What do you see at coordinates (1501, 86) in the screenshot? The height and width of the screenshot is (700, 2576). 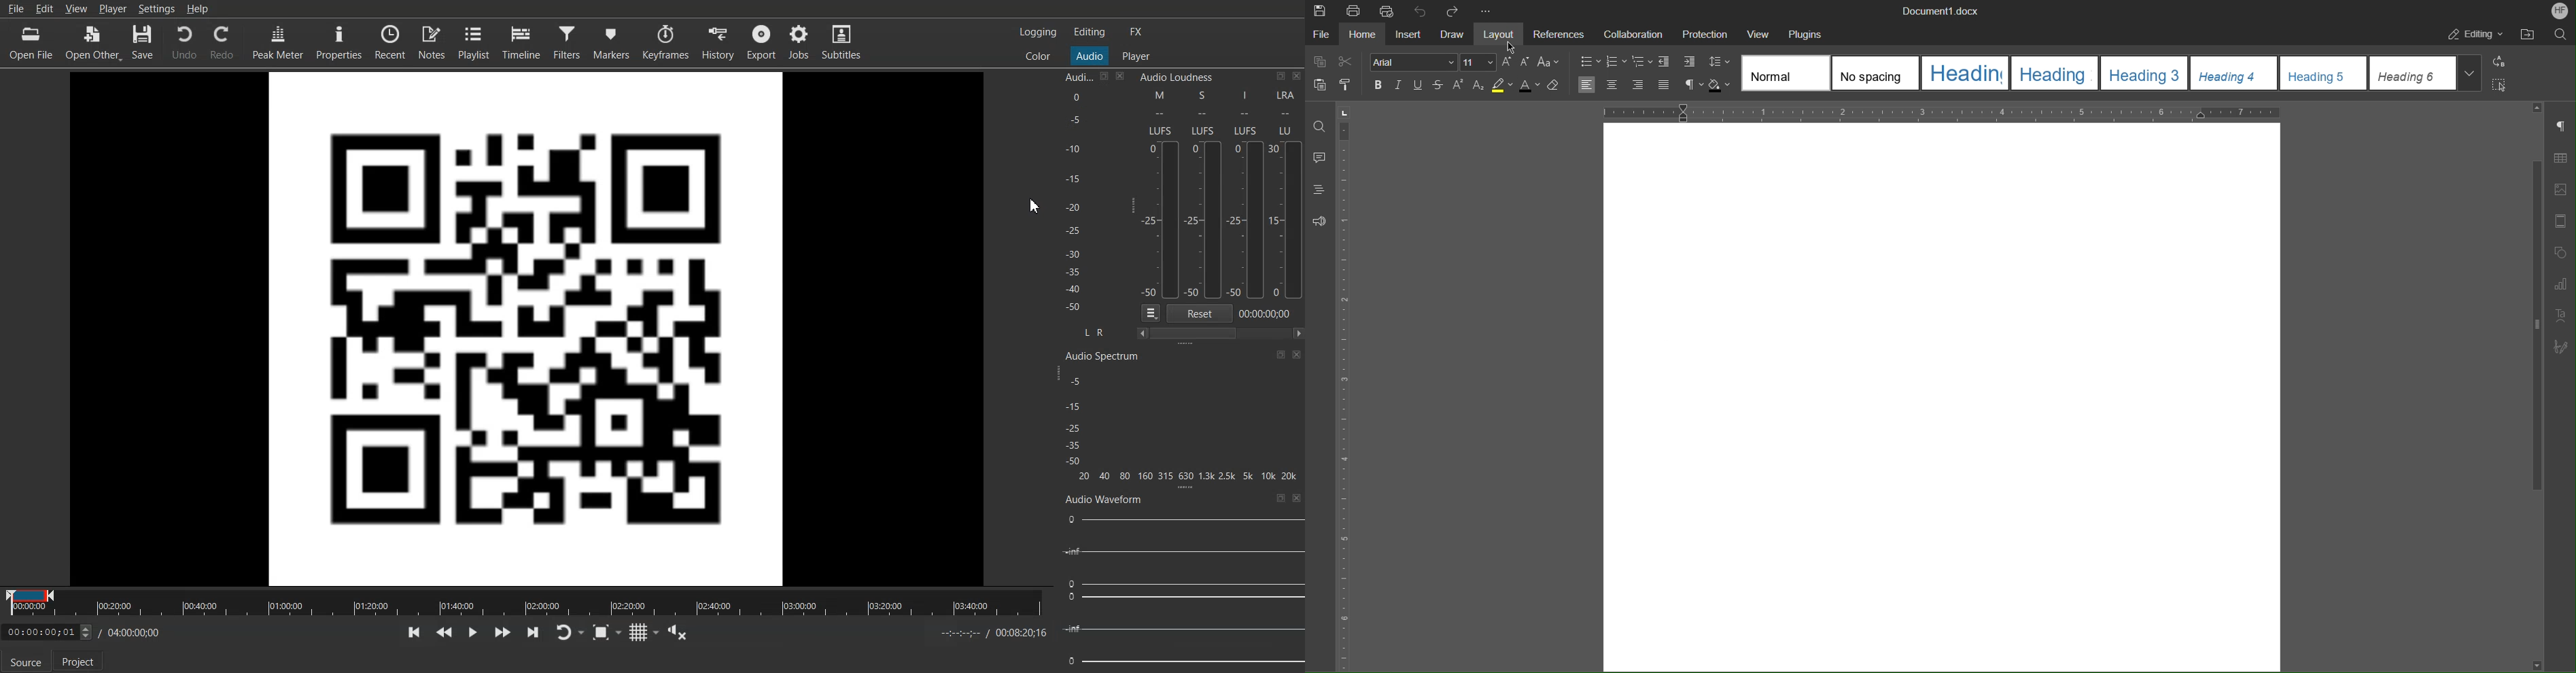 I see `Highlight` at bounding box center [1501, 86].